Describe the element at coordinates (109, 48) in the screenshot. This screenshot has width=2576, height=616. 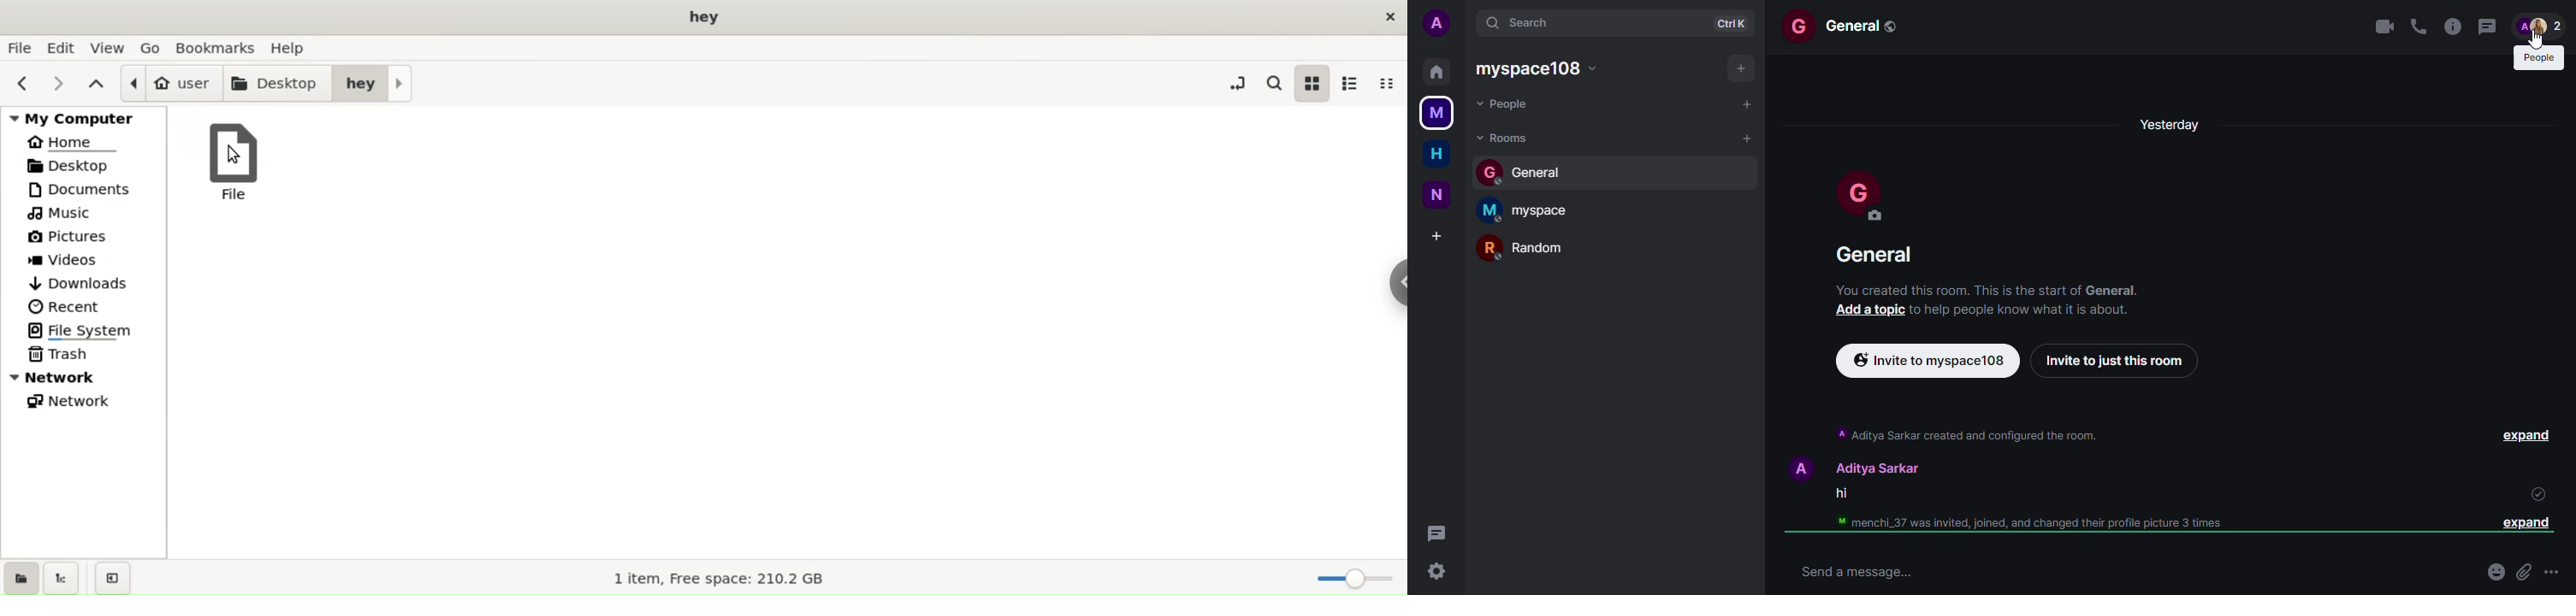
I see `view` at that location.